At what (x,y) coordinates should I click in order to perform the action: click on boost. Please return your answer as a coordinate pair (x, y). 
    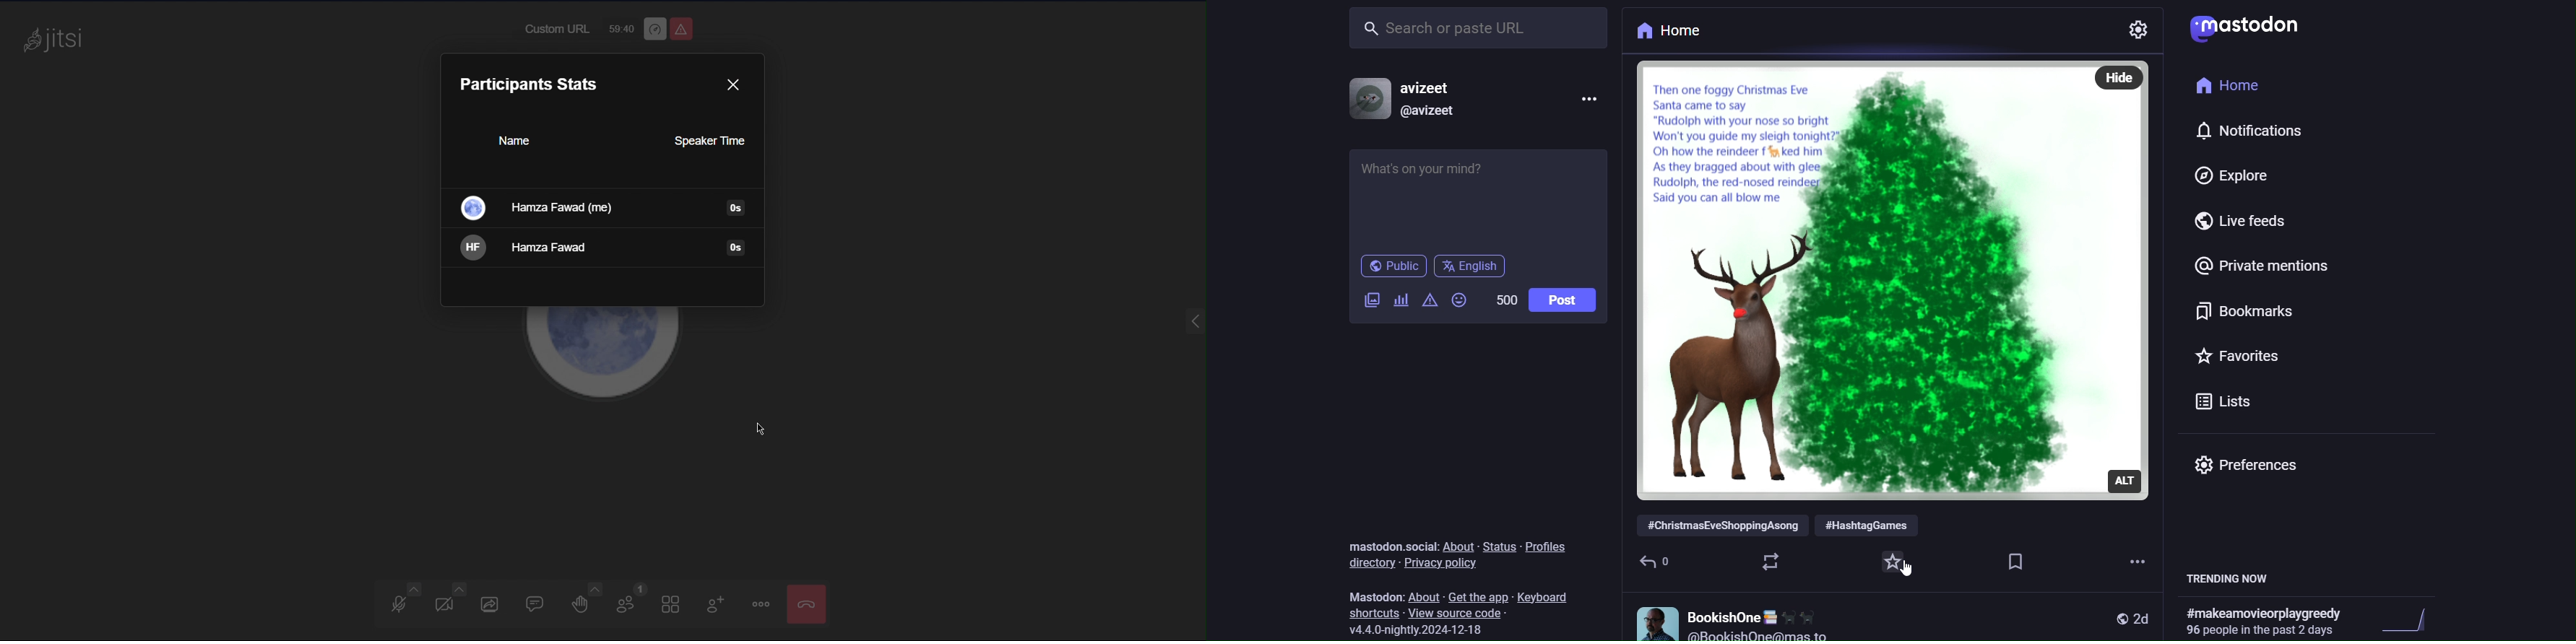
    Looking at the image, I should click on (1769, 560).